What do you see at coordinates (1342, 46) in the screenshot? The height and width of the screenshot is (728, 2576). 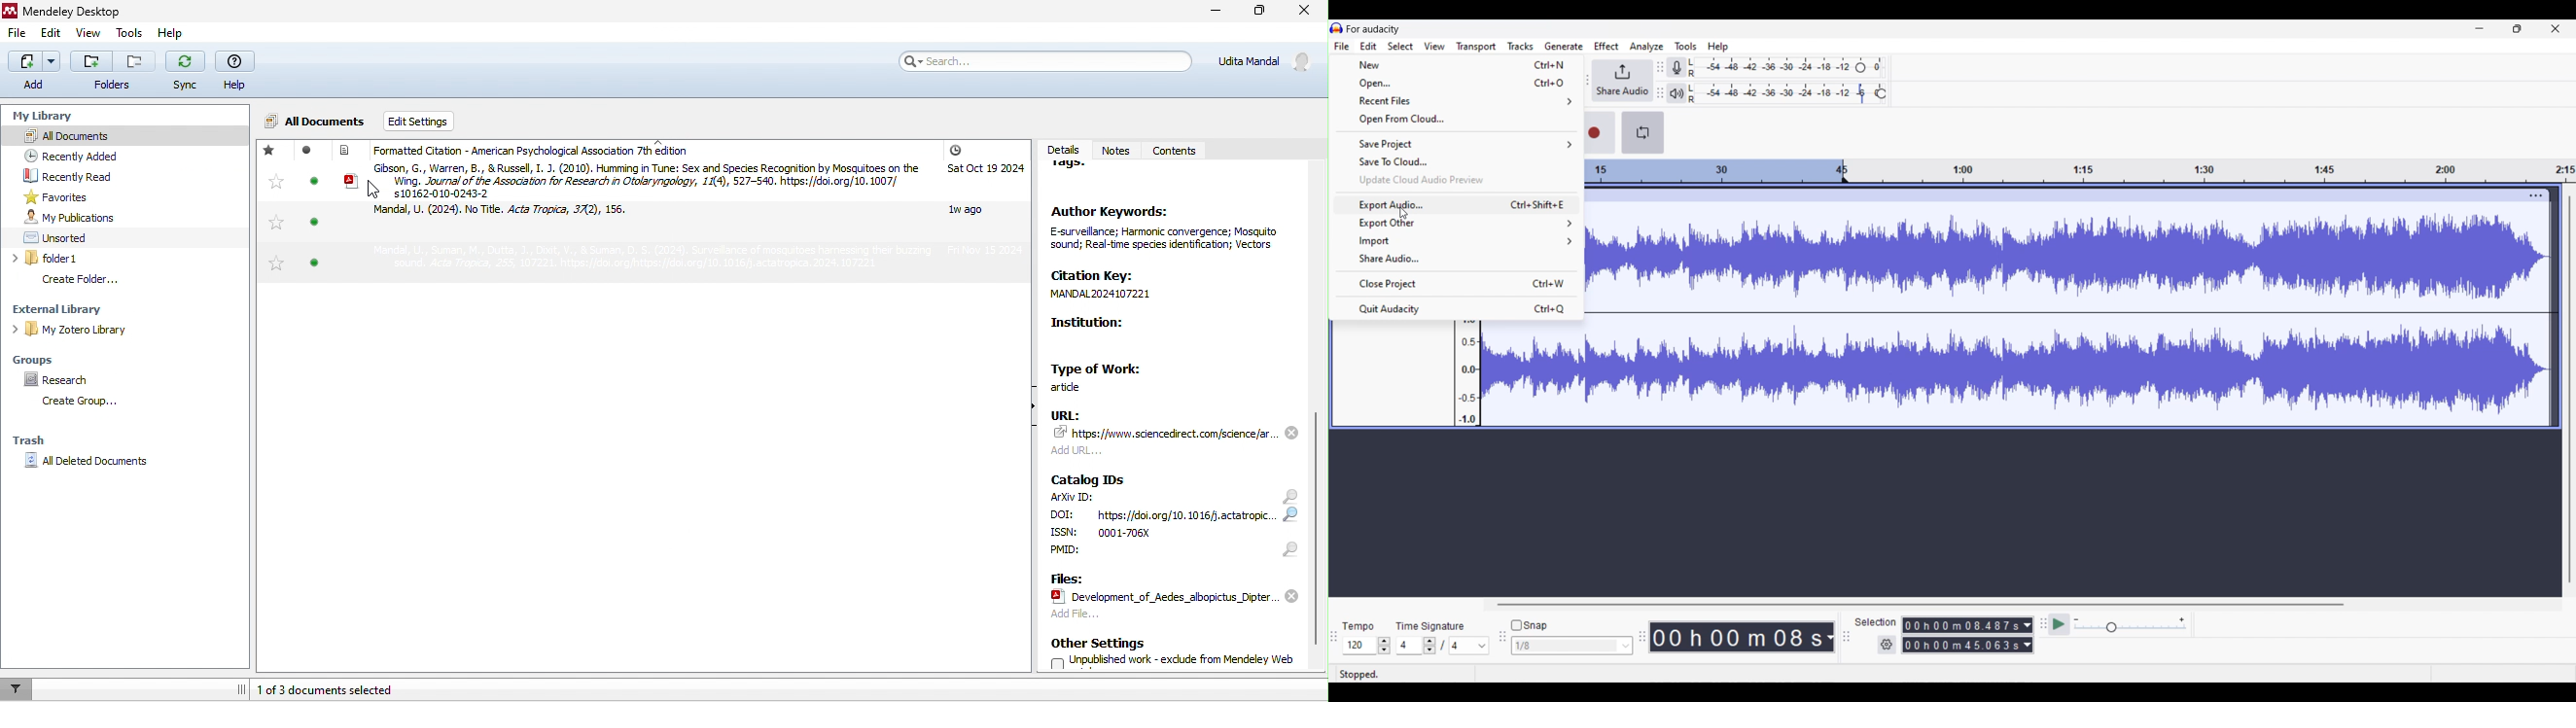 I see `File menu` at bounding box center [1342, 46].